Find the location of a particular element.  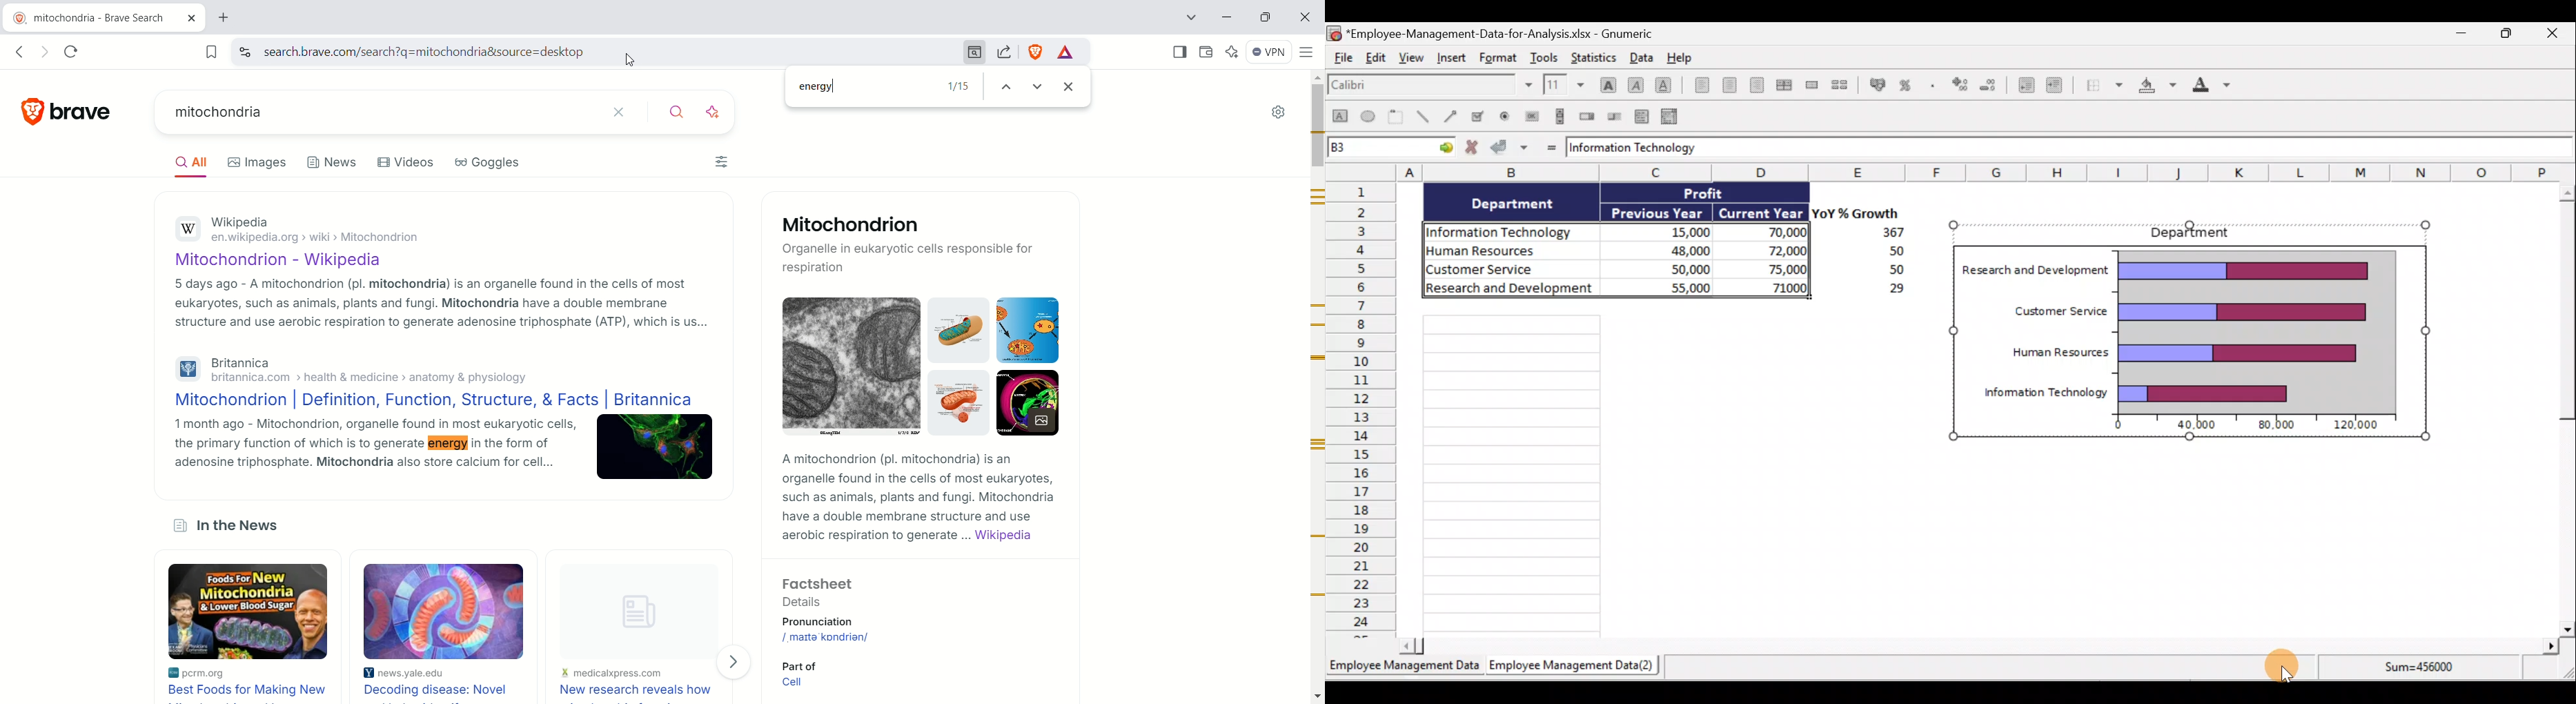

Minimize is located at coordinates (2460, 35).